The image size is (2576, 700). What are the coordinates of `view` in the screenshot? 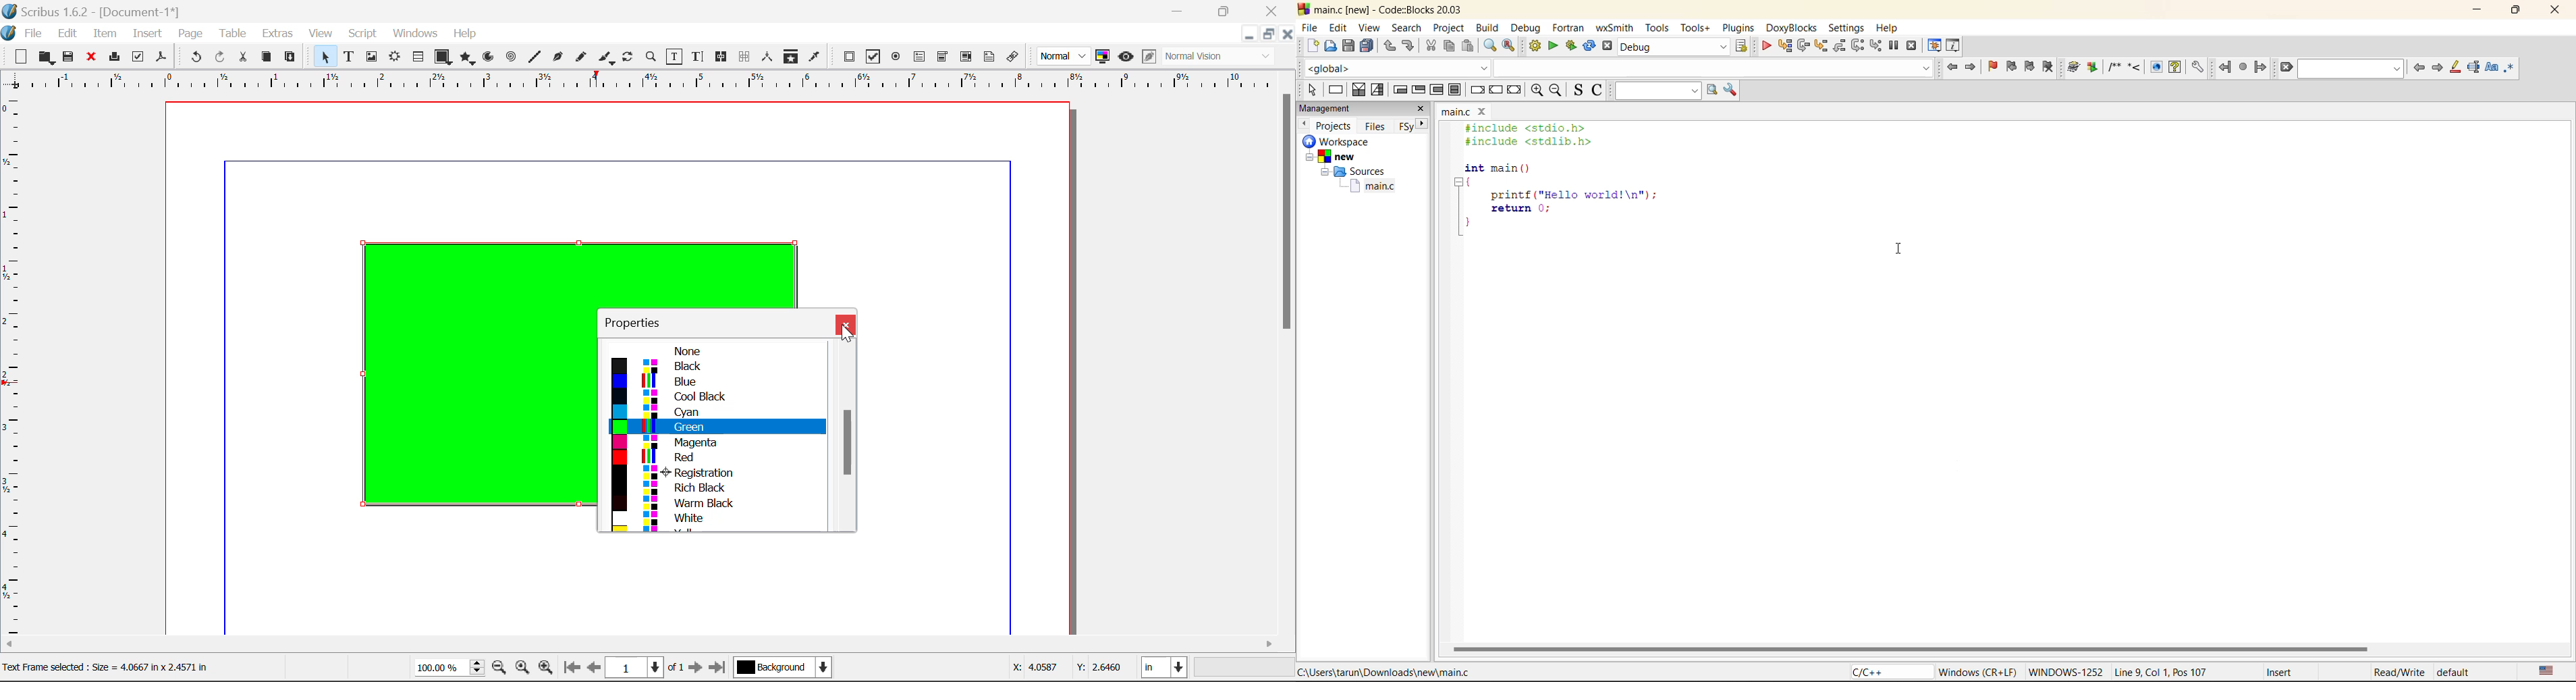 It's located at (1368, 28).